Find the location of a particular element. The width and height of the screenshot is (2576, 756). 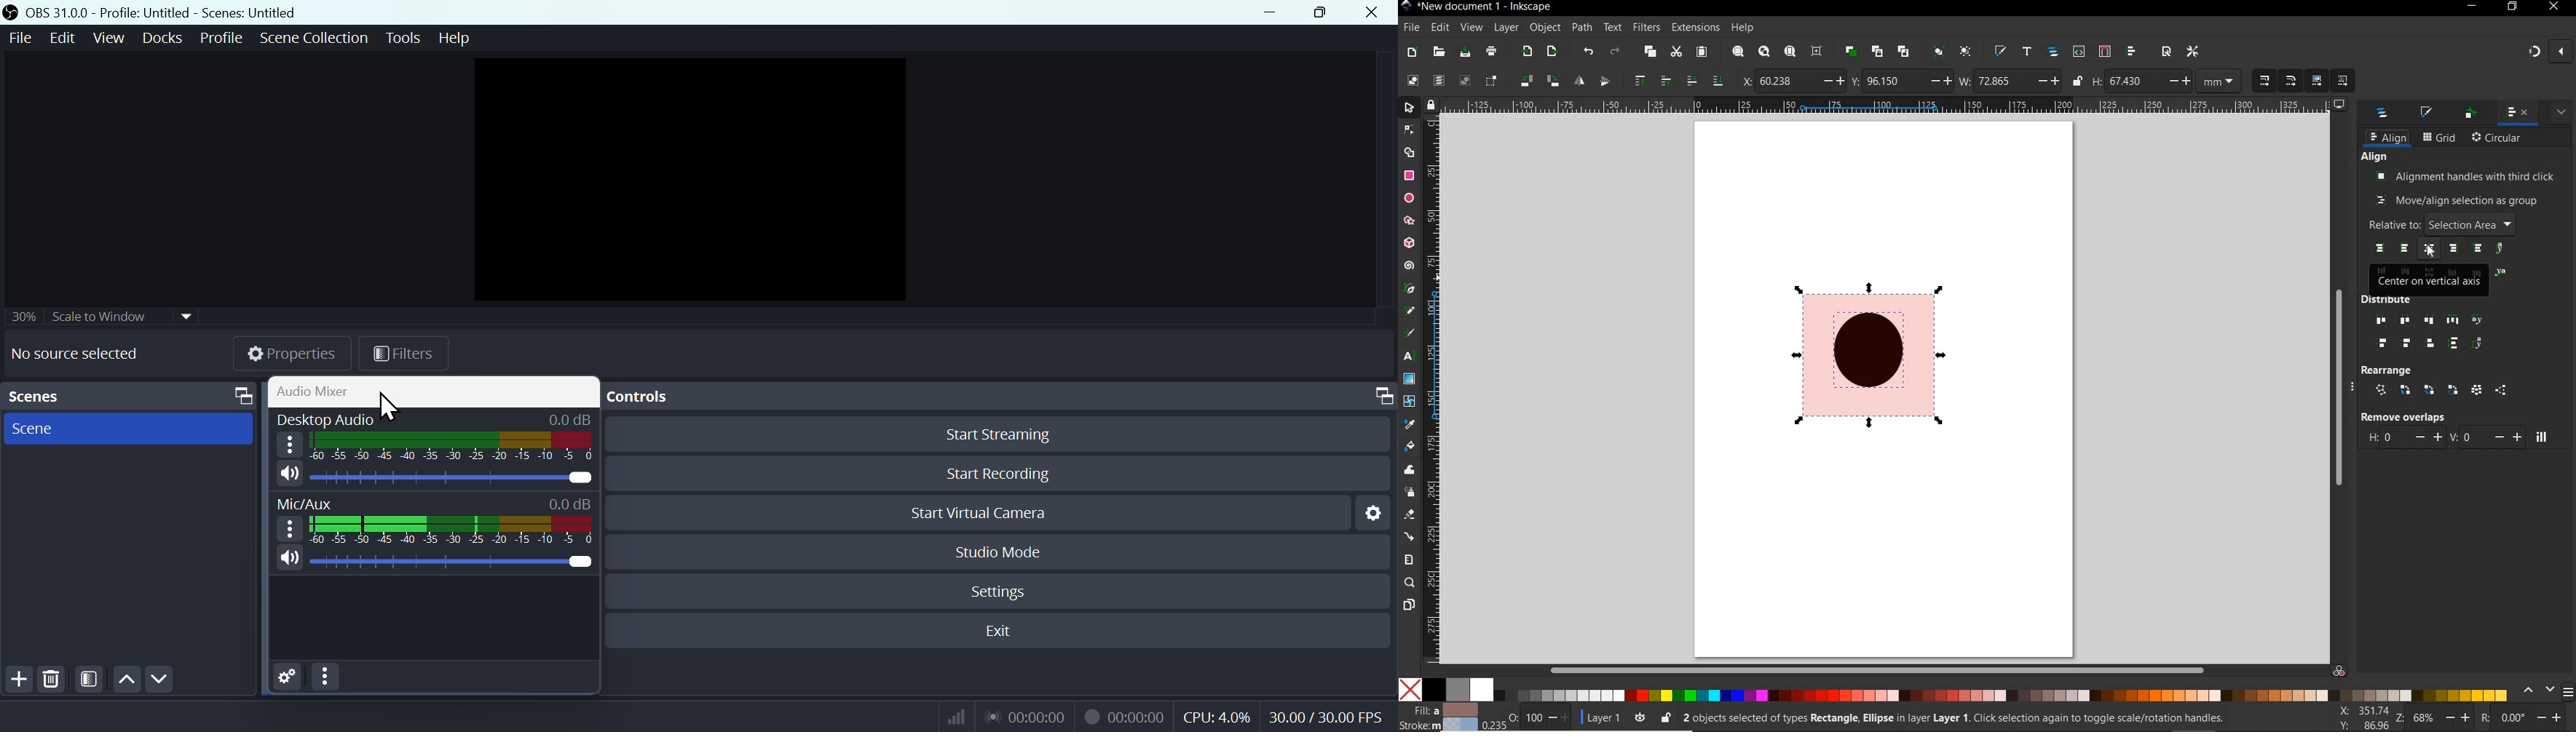

SIDEBAR is located at coordinates (2570, 692).